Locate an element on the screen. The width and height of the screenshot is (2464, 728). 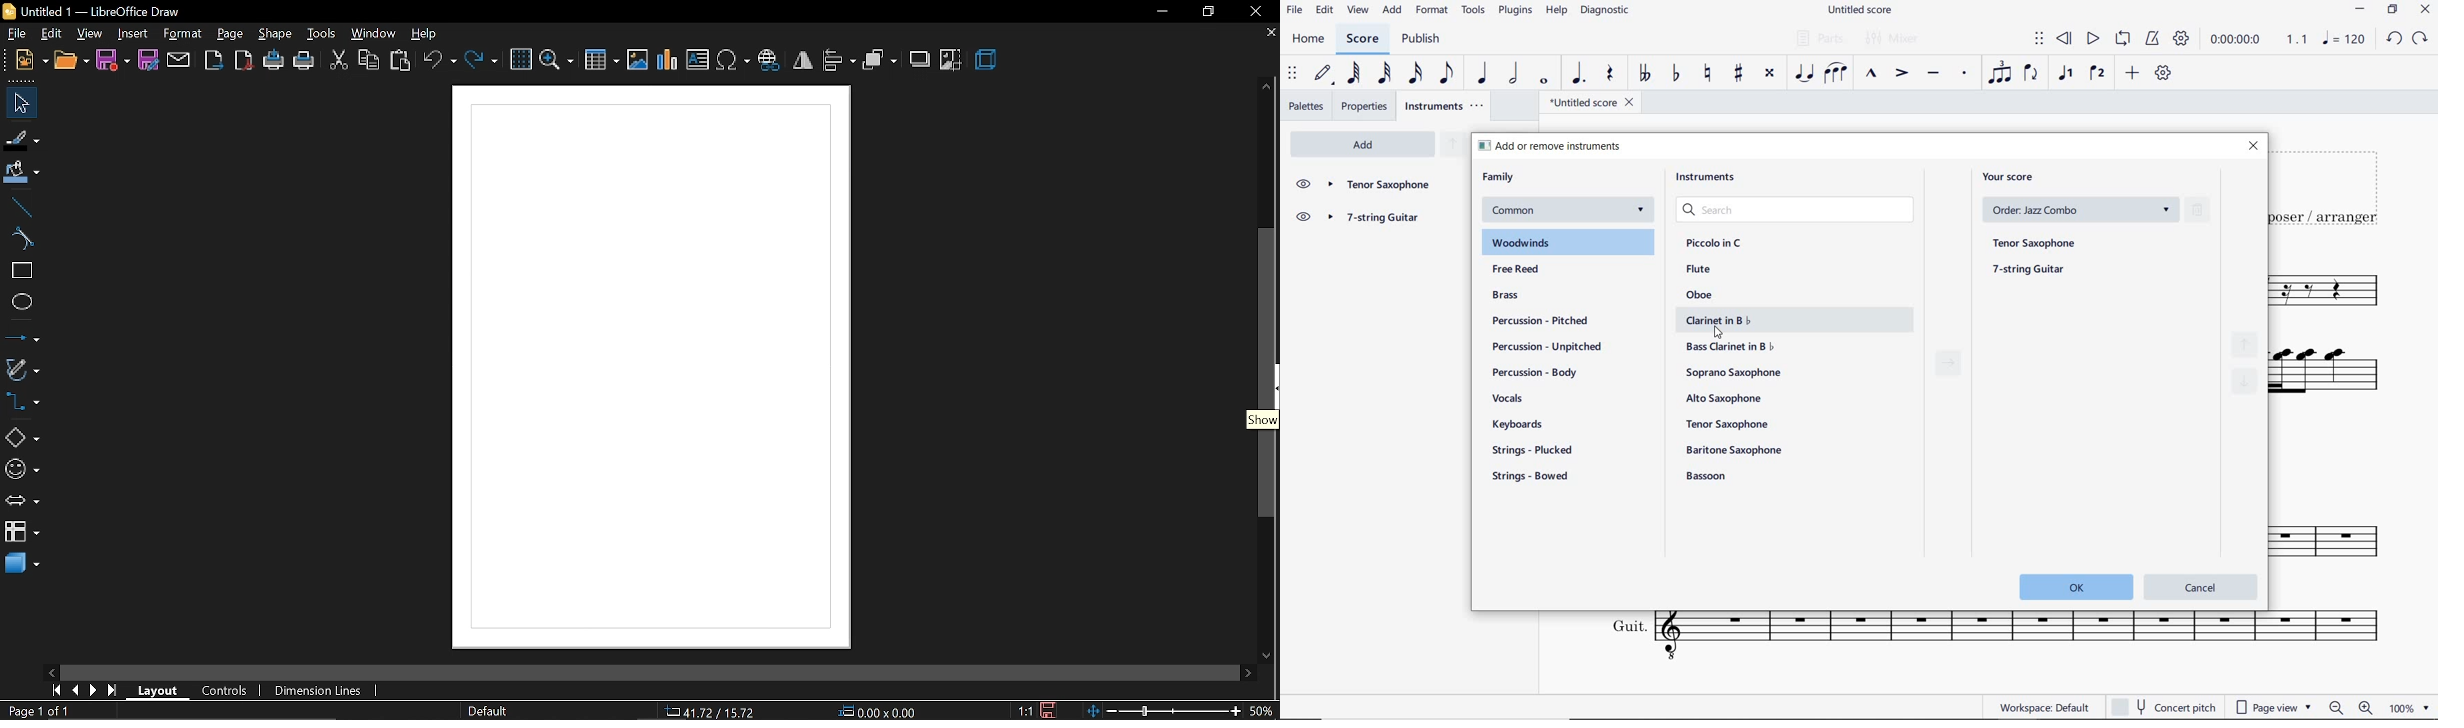
MIXER is located at coordinates (1894, 39).